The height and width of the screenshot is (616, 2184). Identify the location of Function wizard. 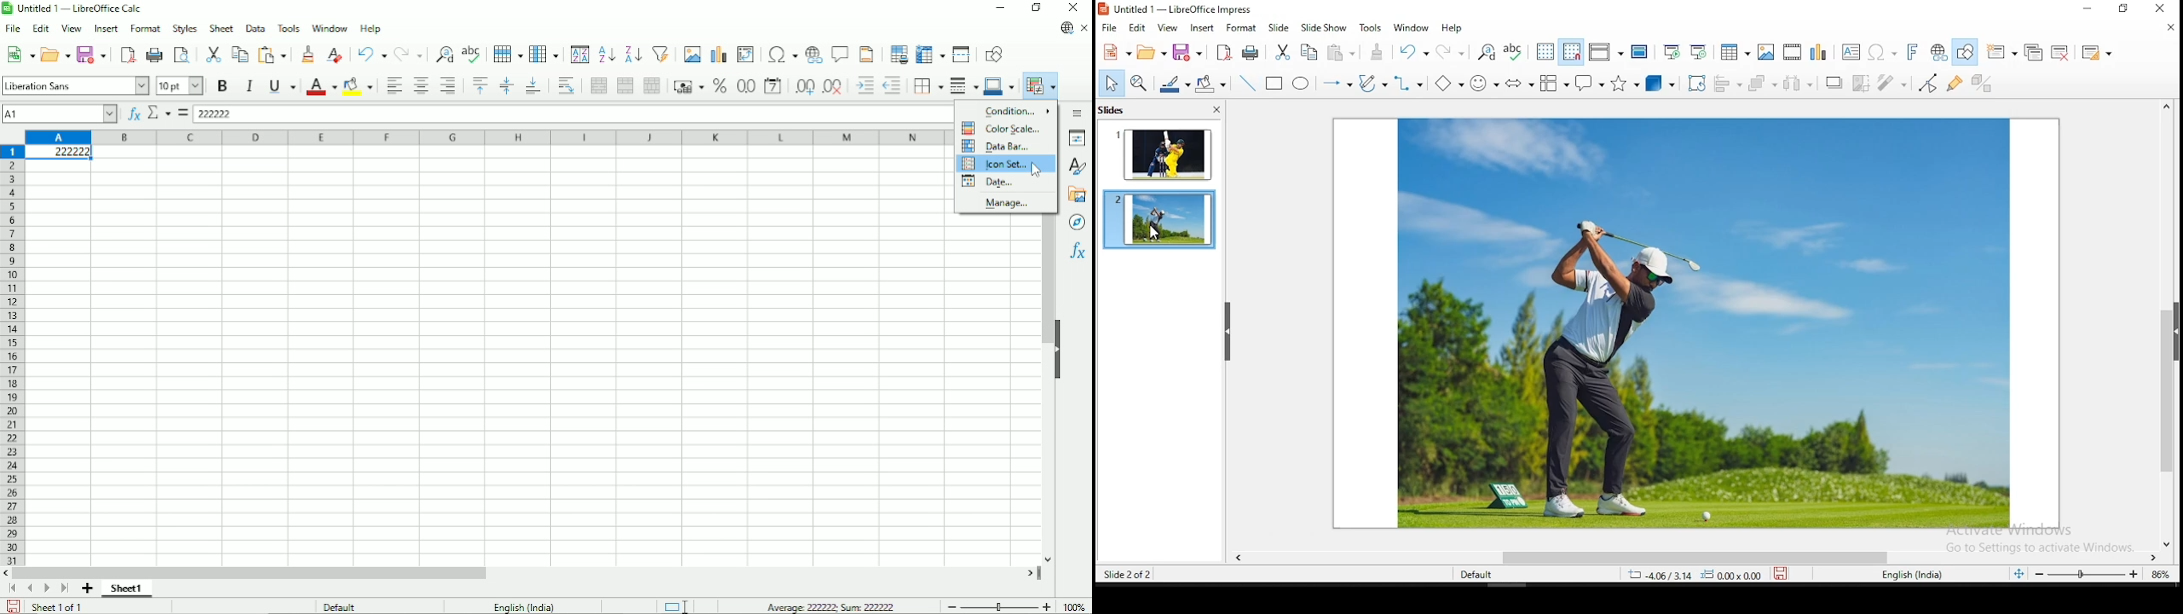
(132, 114).